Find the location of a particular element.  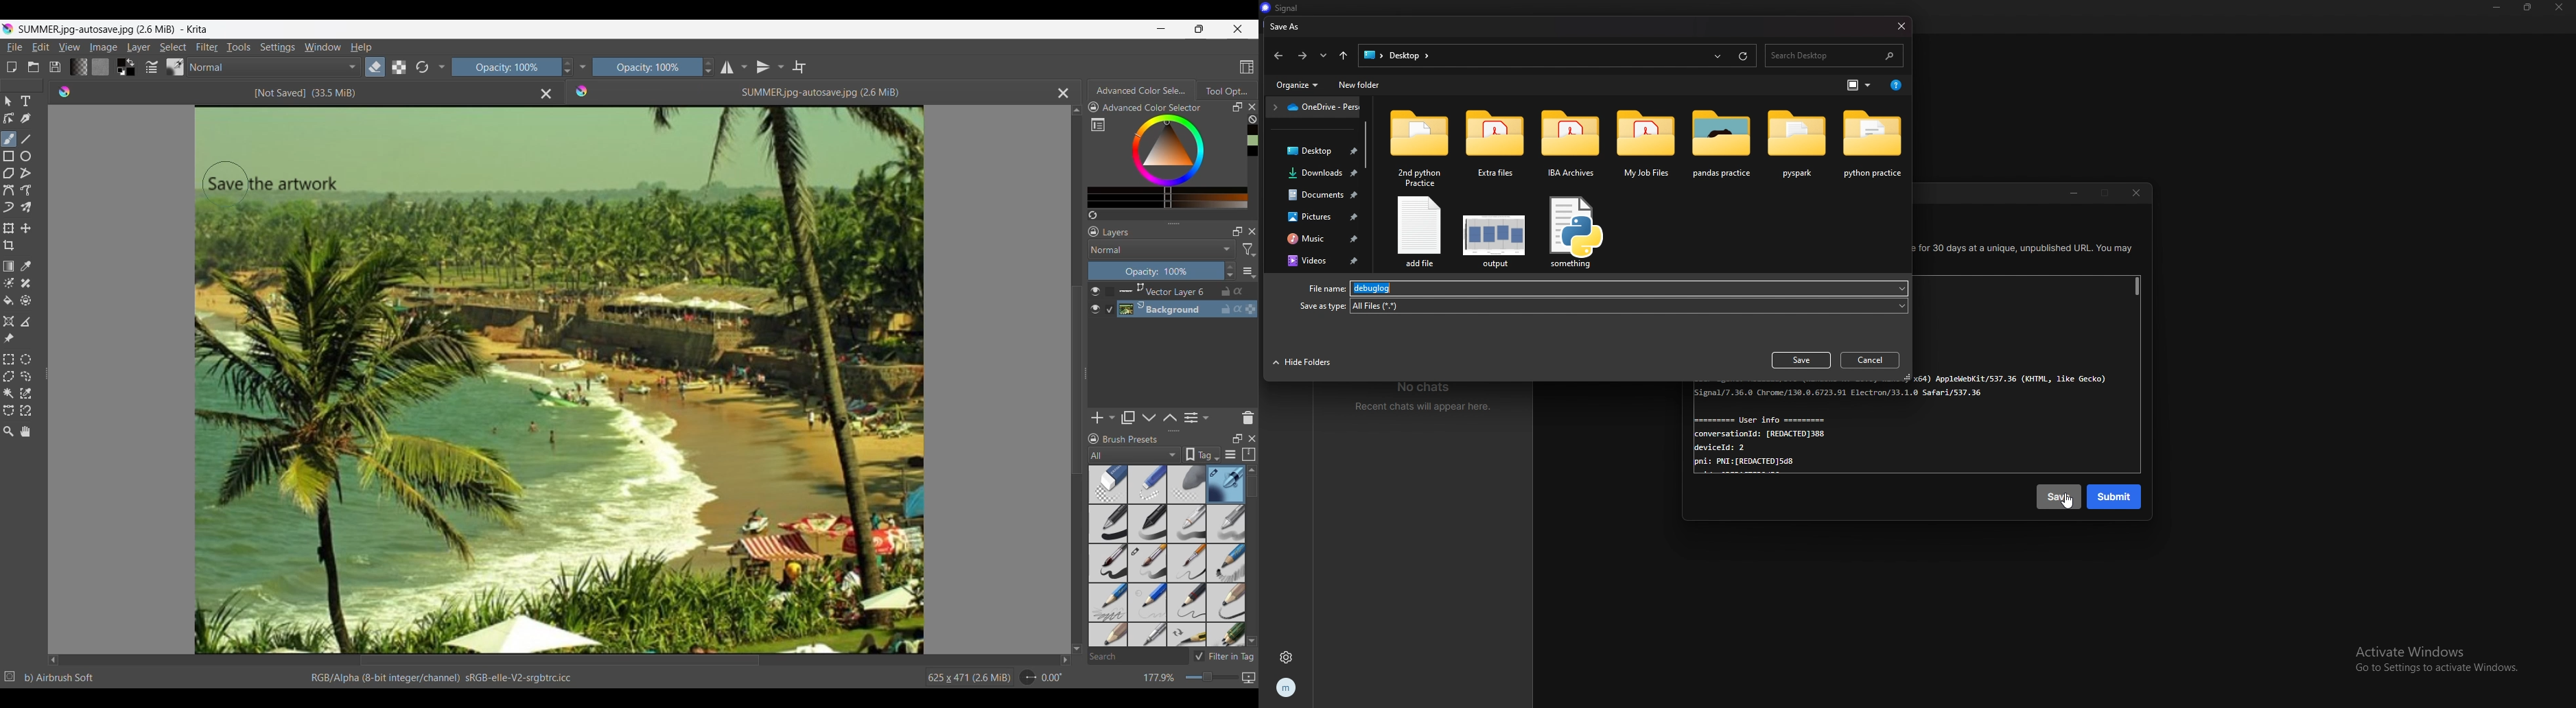

Rectangular selection tool is located at coordinates (8, 359).